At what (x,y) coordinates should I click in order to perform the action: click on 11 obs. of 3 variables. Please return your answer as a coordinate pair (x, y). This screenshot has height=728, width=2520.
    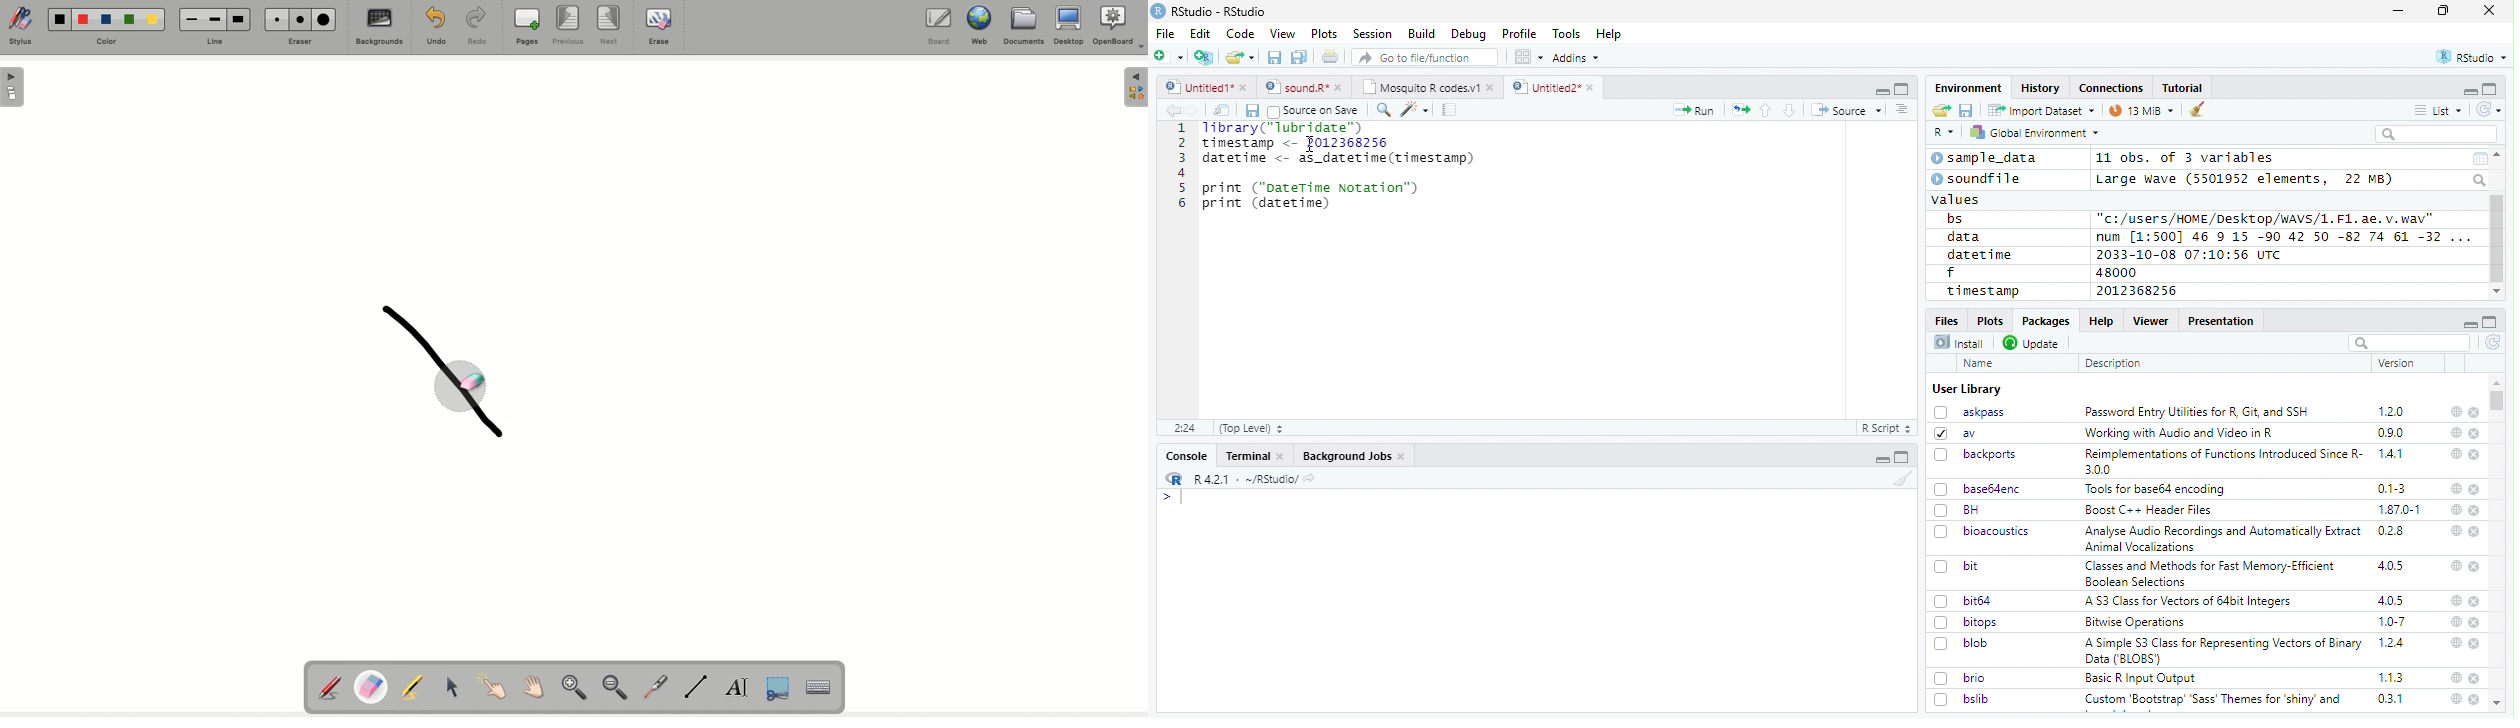
    Looking at the image, I should click on (2186, 159).